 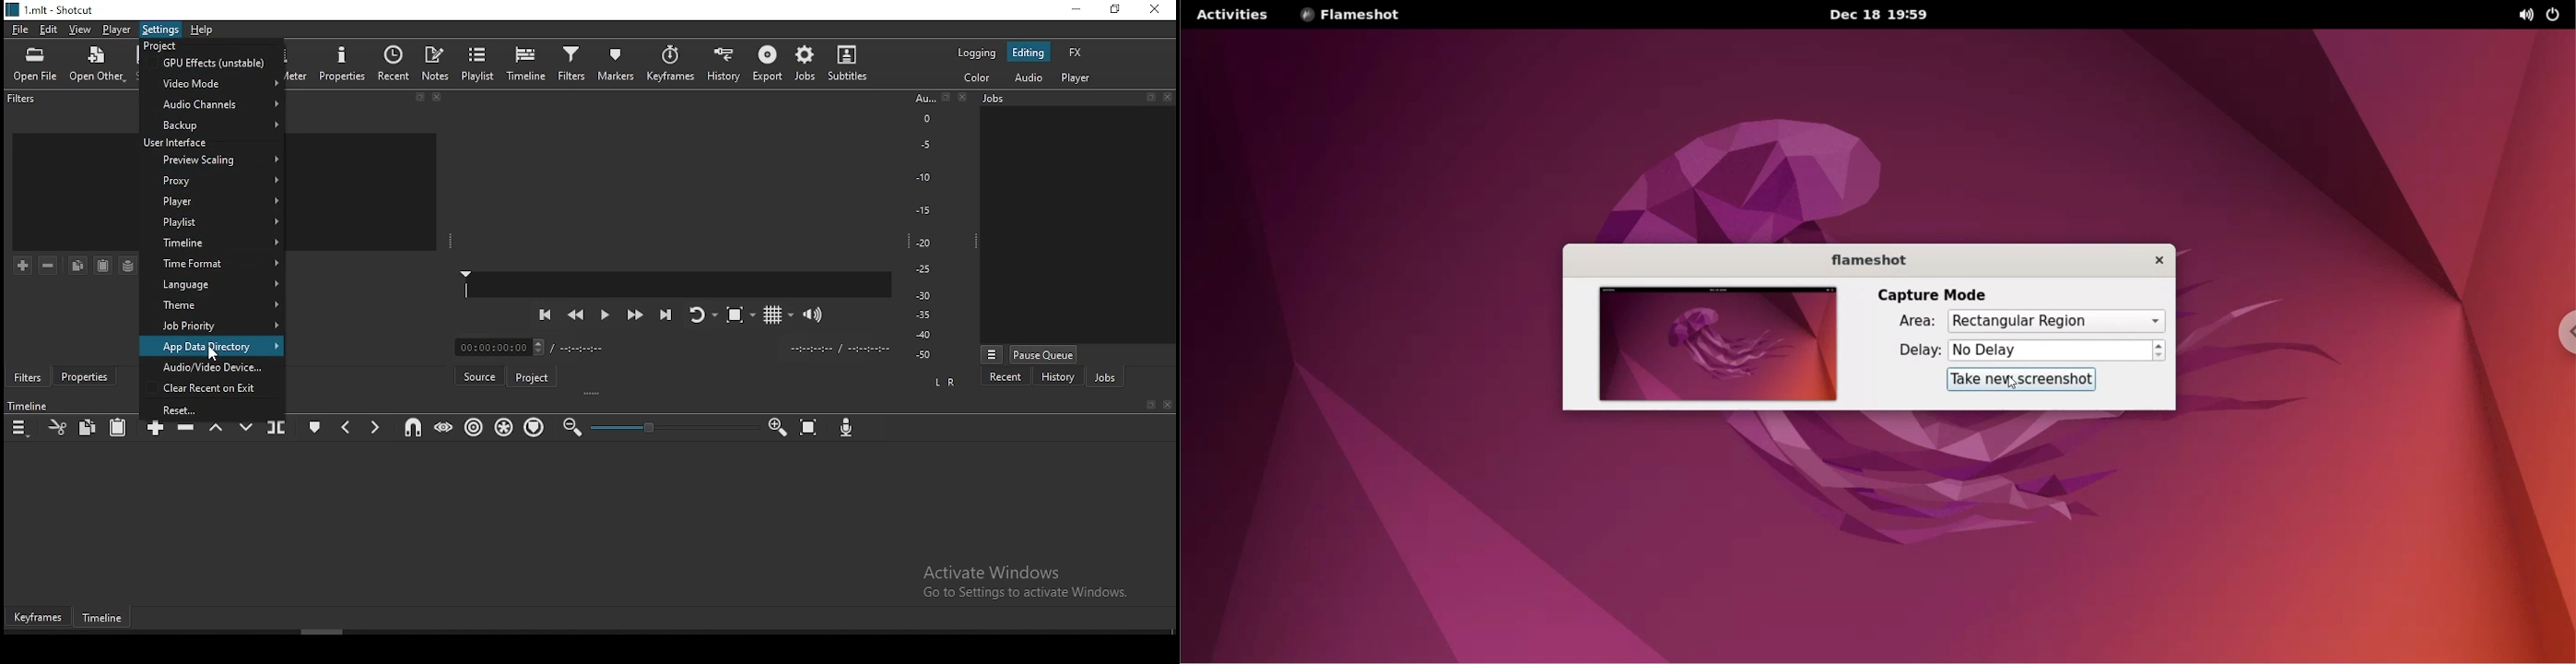 What do you see at coordinates (394, 63) in the screenshot?
I see `recent` at bounding box center [394, 63].